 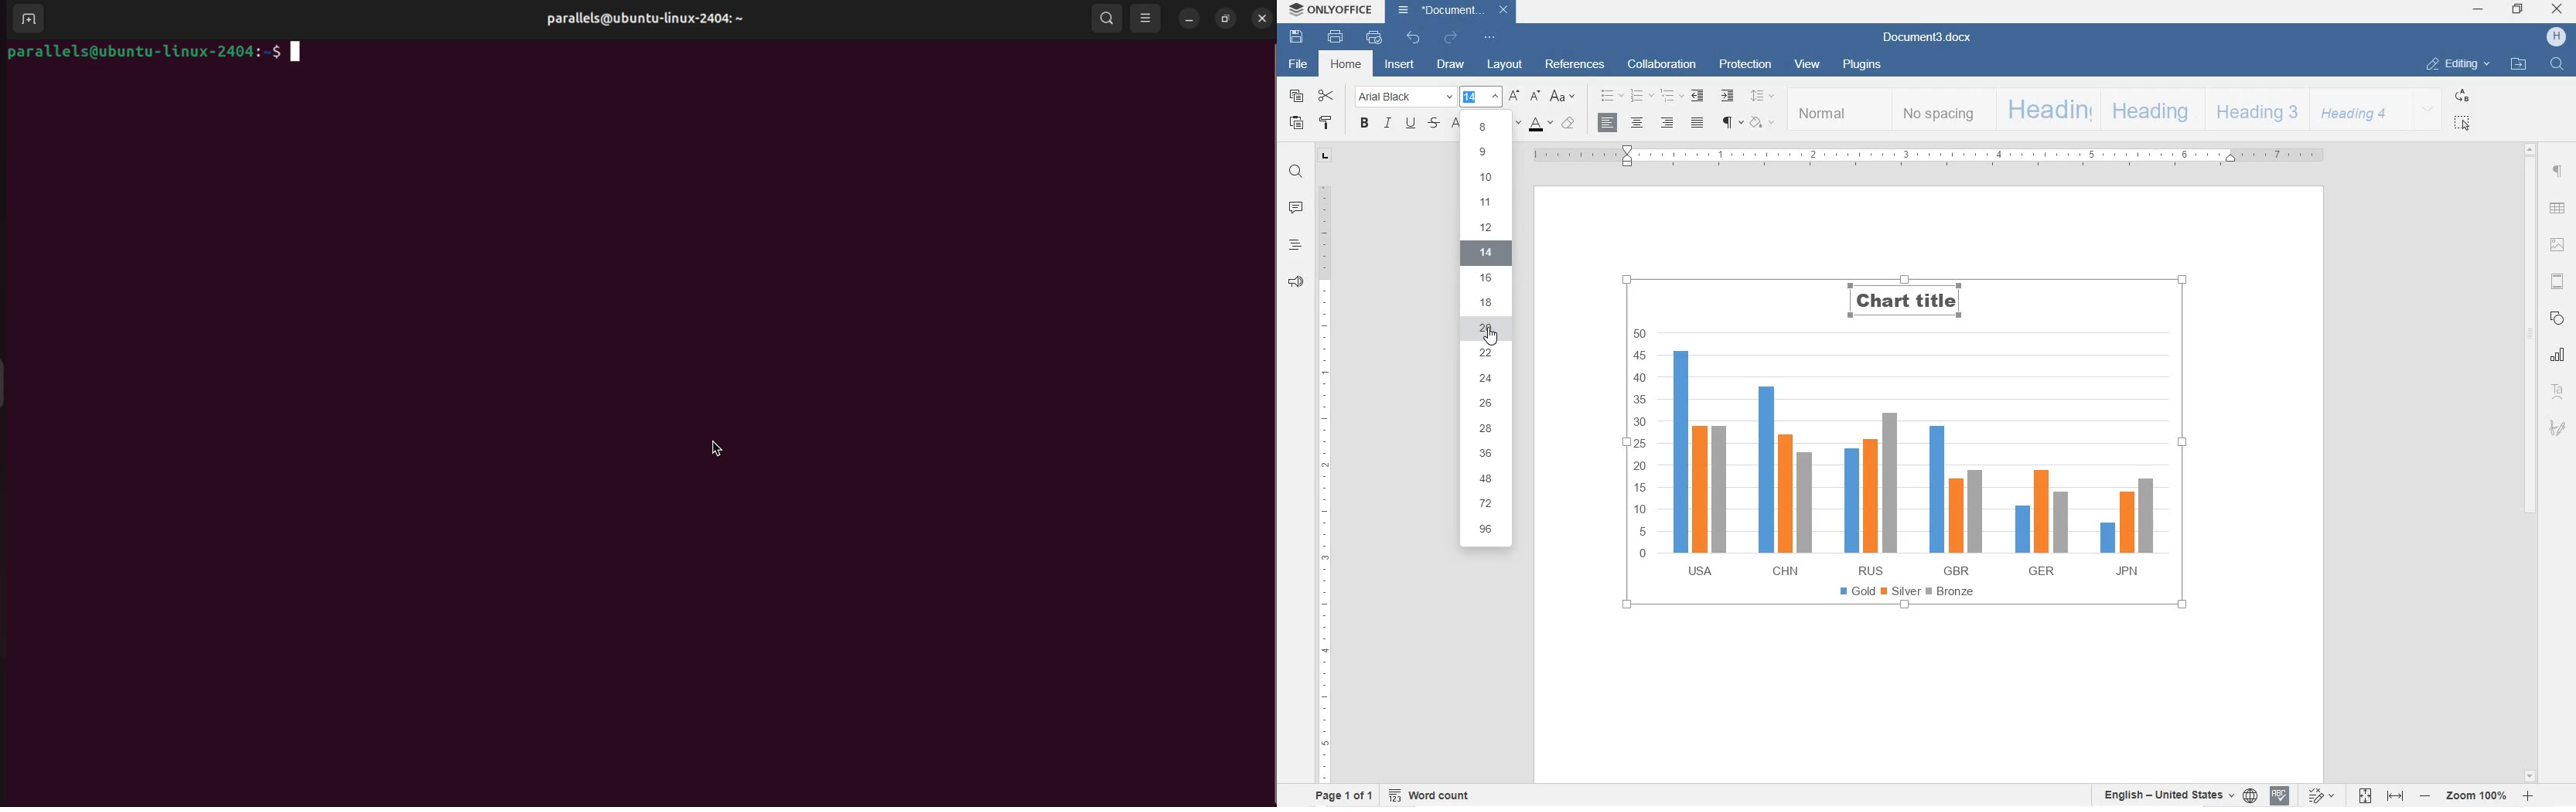 What do you see at coordinates (1926, 39) in the screenshot?
I see `Document3.docx` at bounding box center [1926, 39].